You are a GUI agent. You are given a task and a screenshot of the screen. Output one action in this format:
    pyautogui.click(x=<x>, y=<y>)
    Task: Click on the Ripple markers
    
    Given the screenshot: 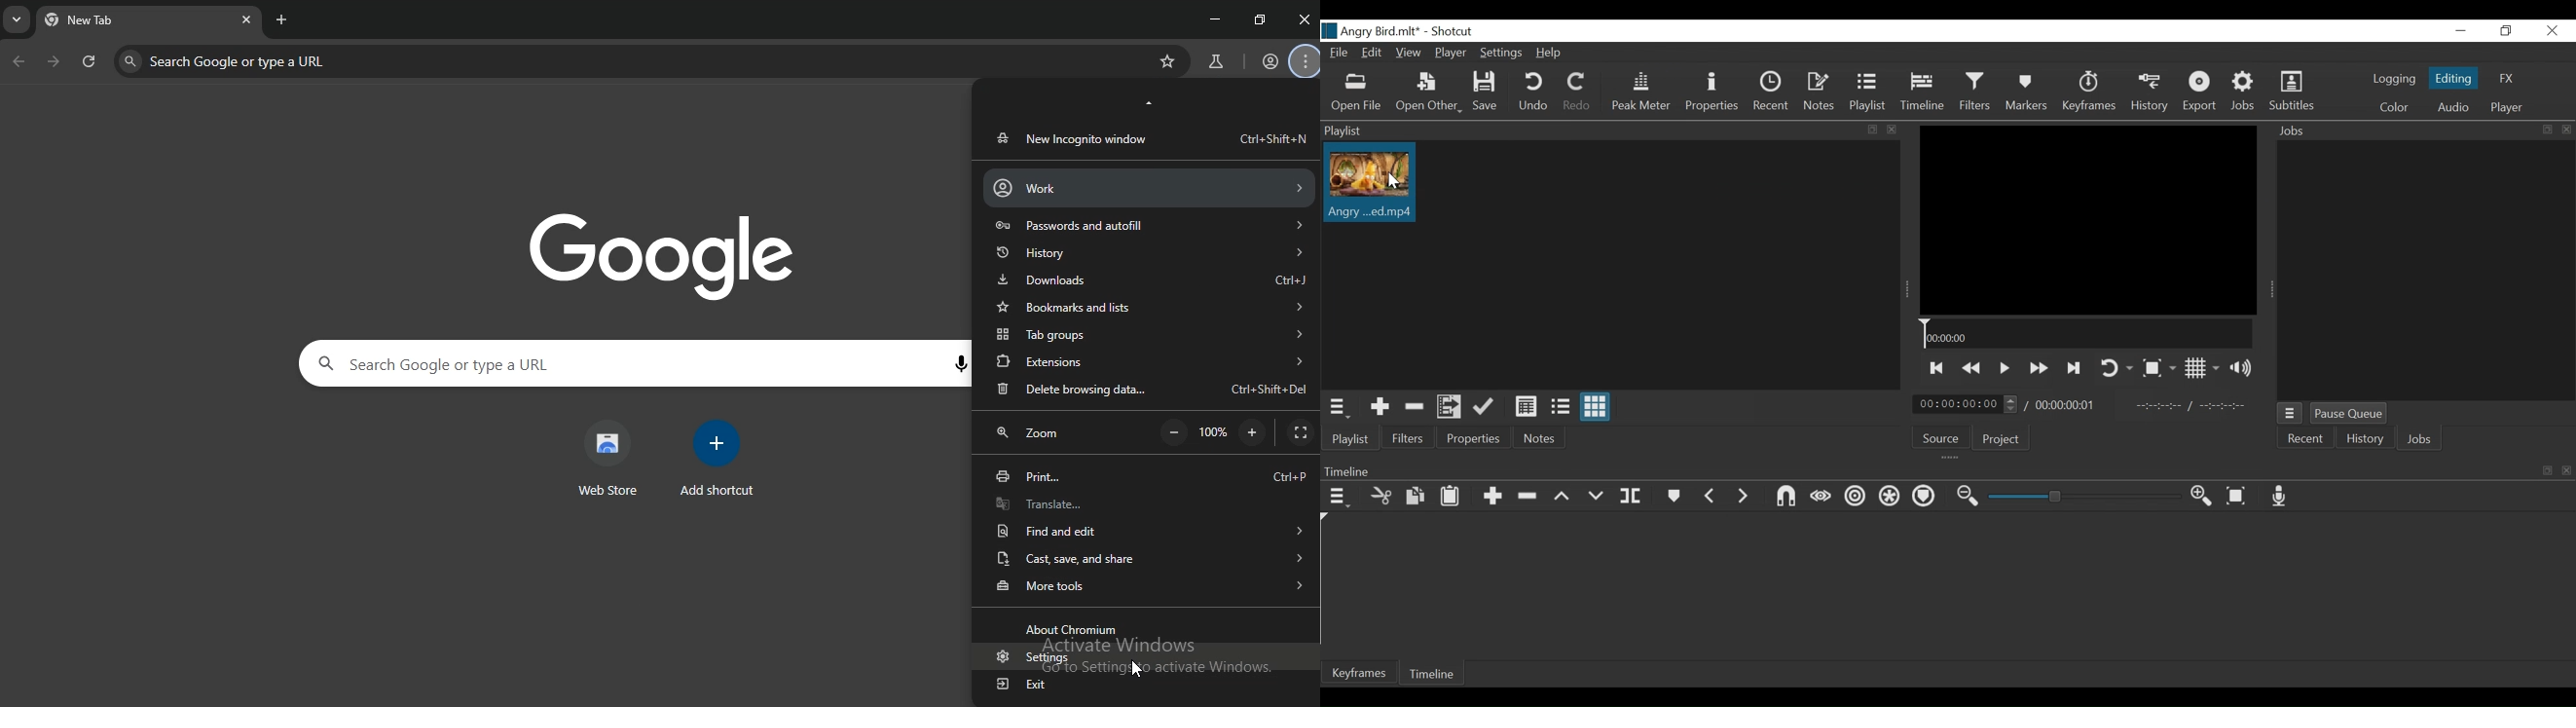 What is the action you would take?
    pyautogui.click(x=1924, y=498)
    